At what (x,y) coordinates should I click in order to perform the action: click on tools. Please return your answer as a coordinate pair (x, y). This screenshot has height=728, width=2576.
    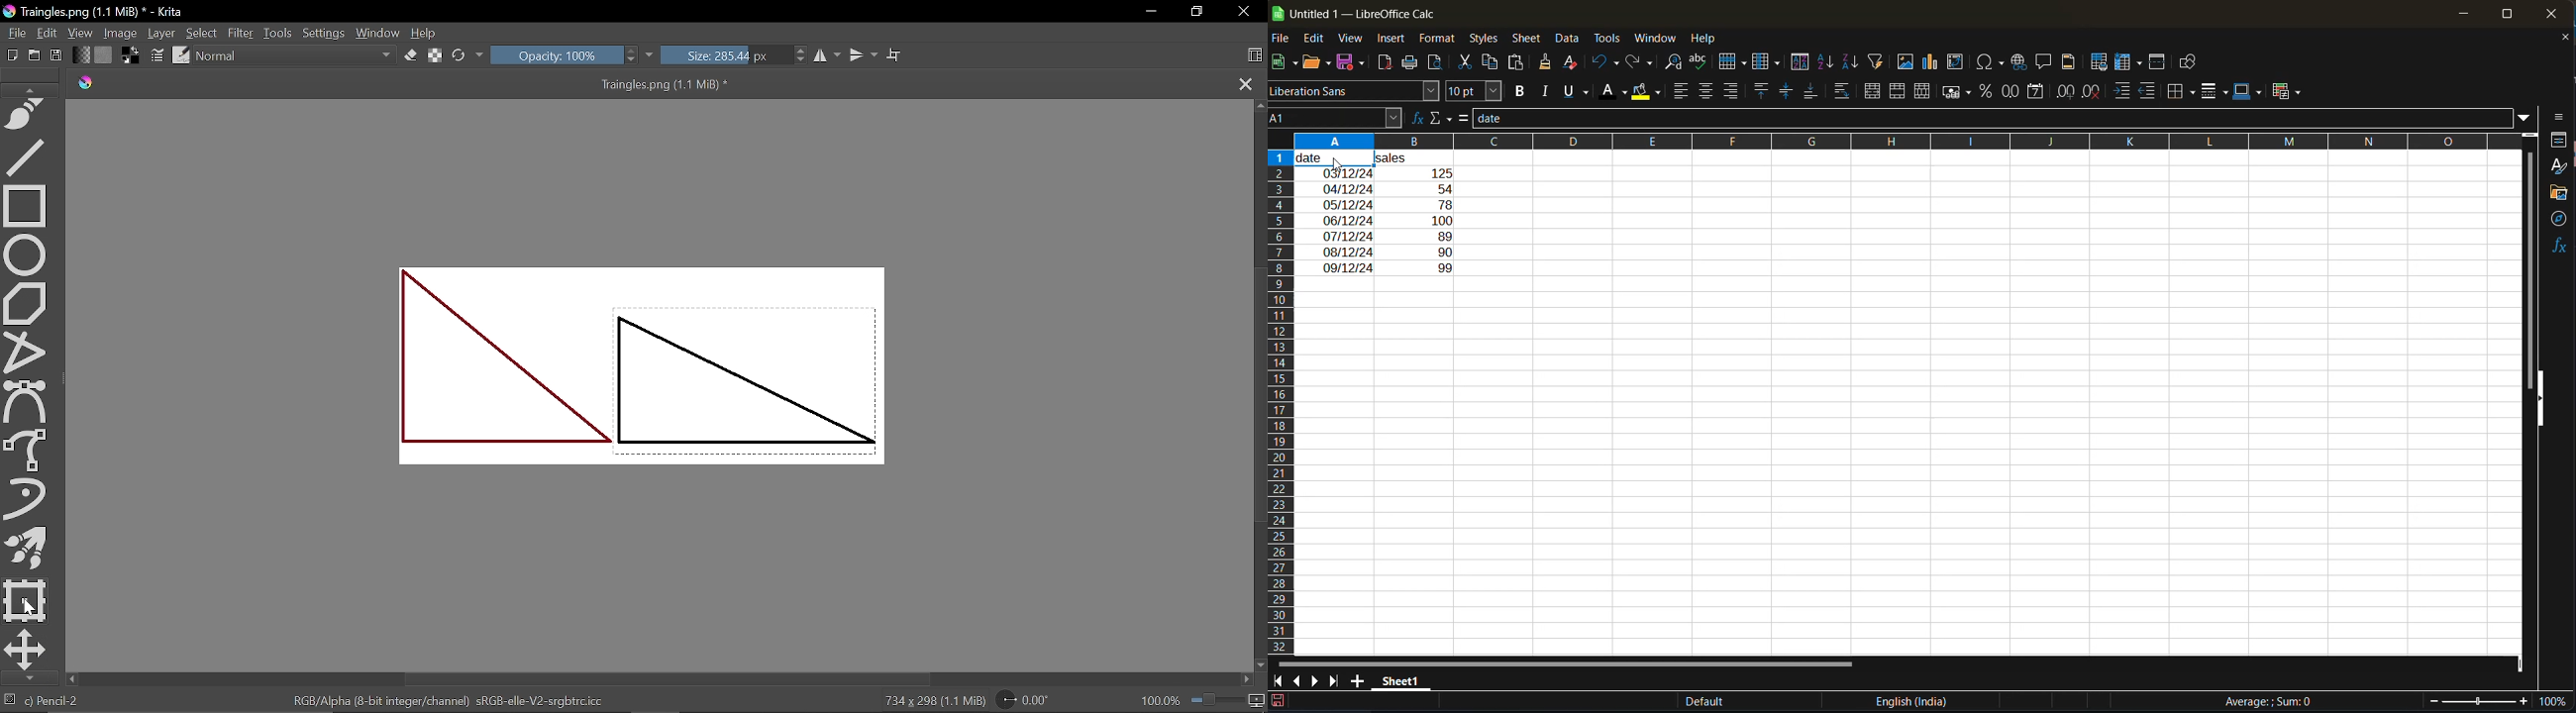
    Looking at the image, I should click on (1610, 40).